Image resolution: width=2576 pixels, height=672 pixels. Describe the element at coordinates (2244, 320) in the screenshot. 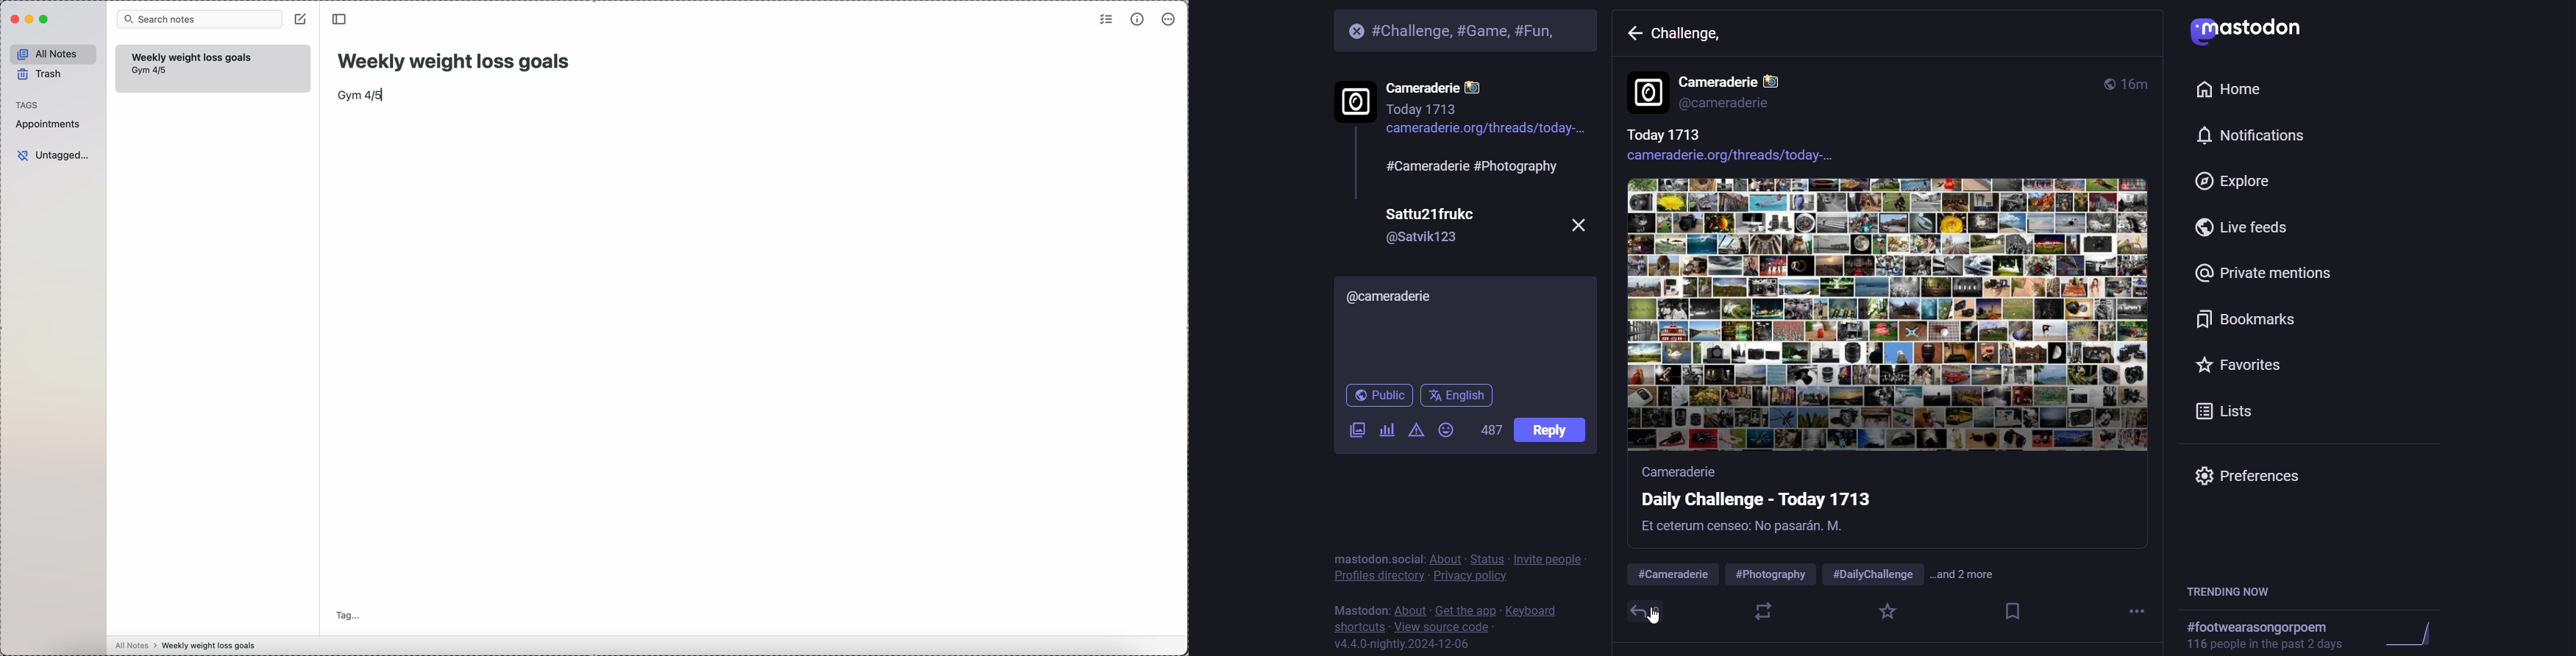

I see `bookmark` at that location.